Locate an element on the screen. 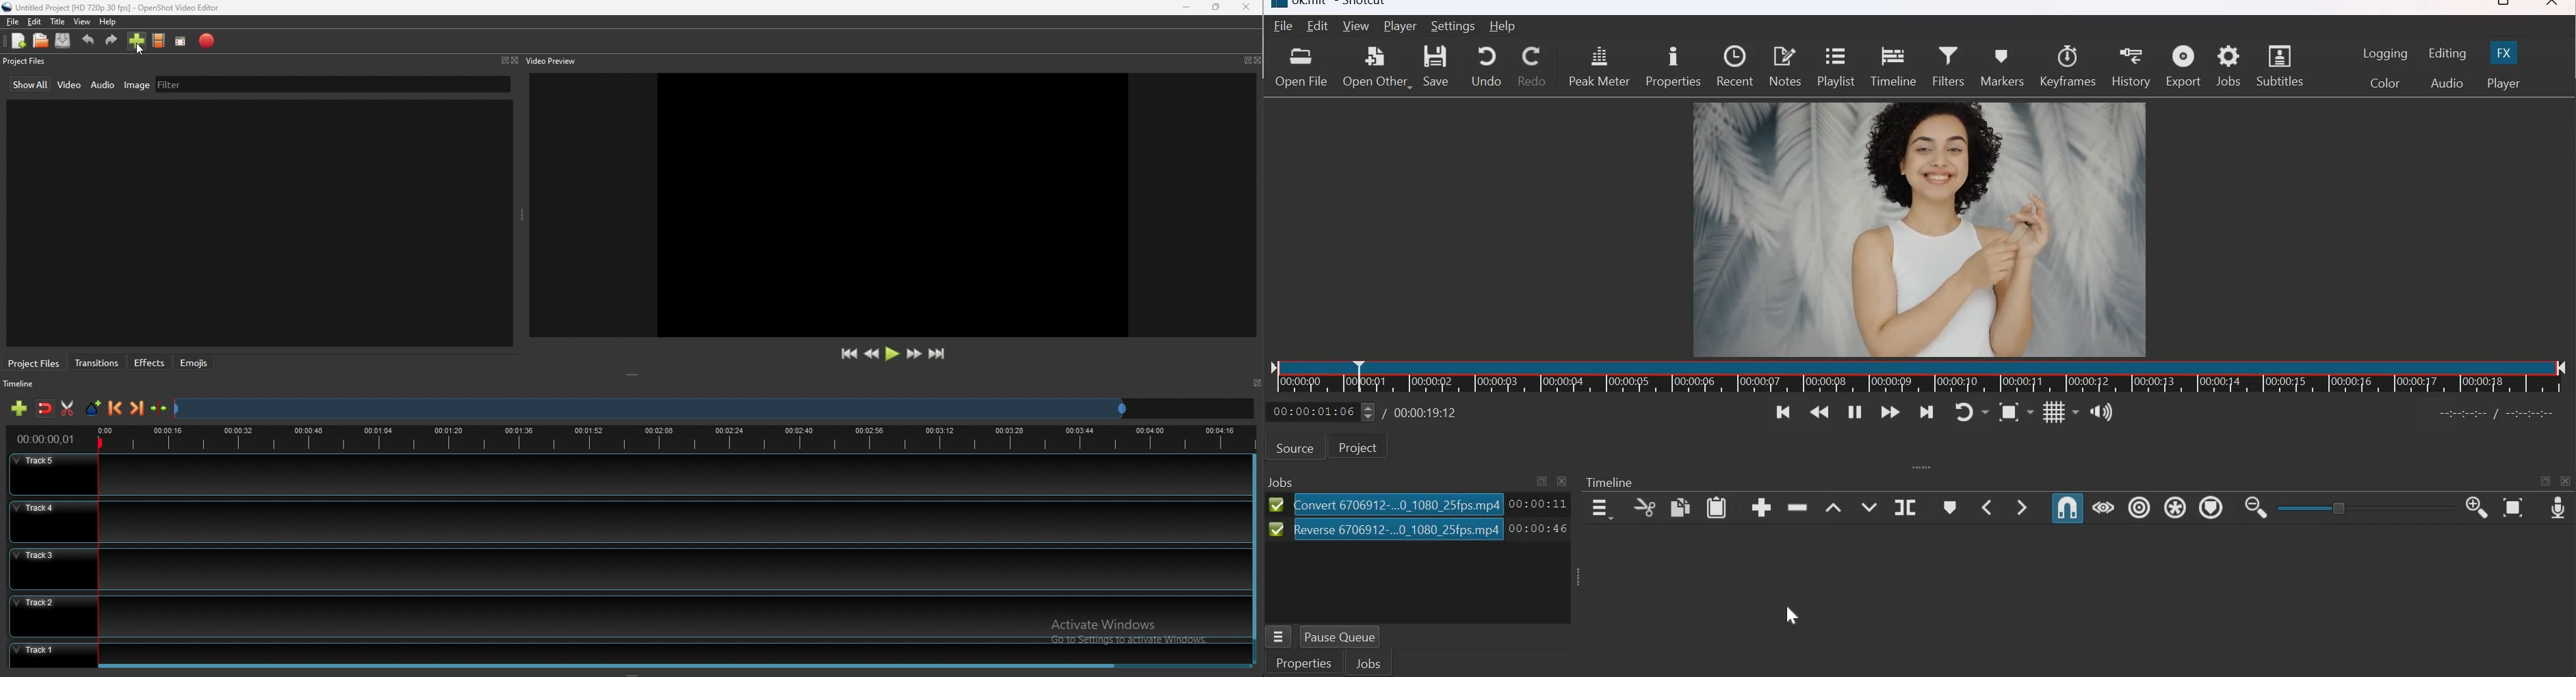 This screenshot has width=2576, height=700. Peak meter is located at coordinates (1599, 66).